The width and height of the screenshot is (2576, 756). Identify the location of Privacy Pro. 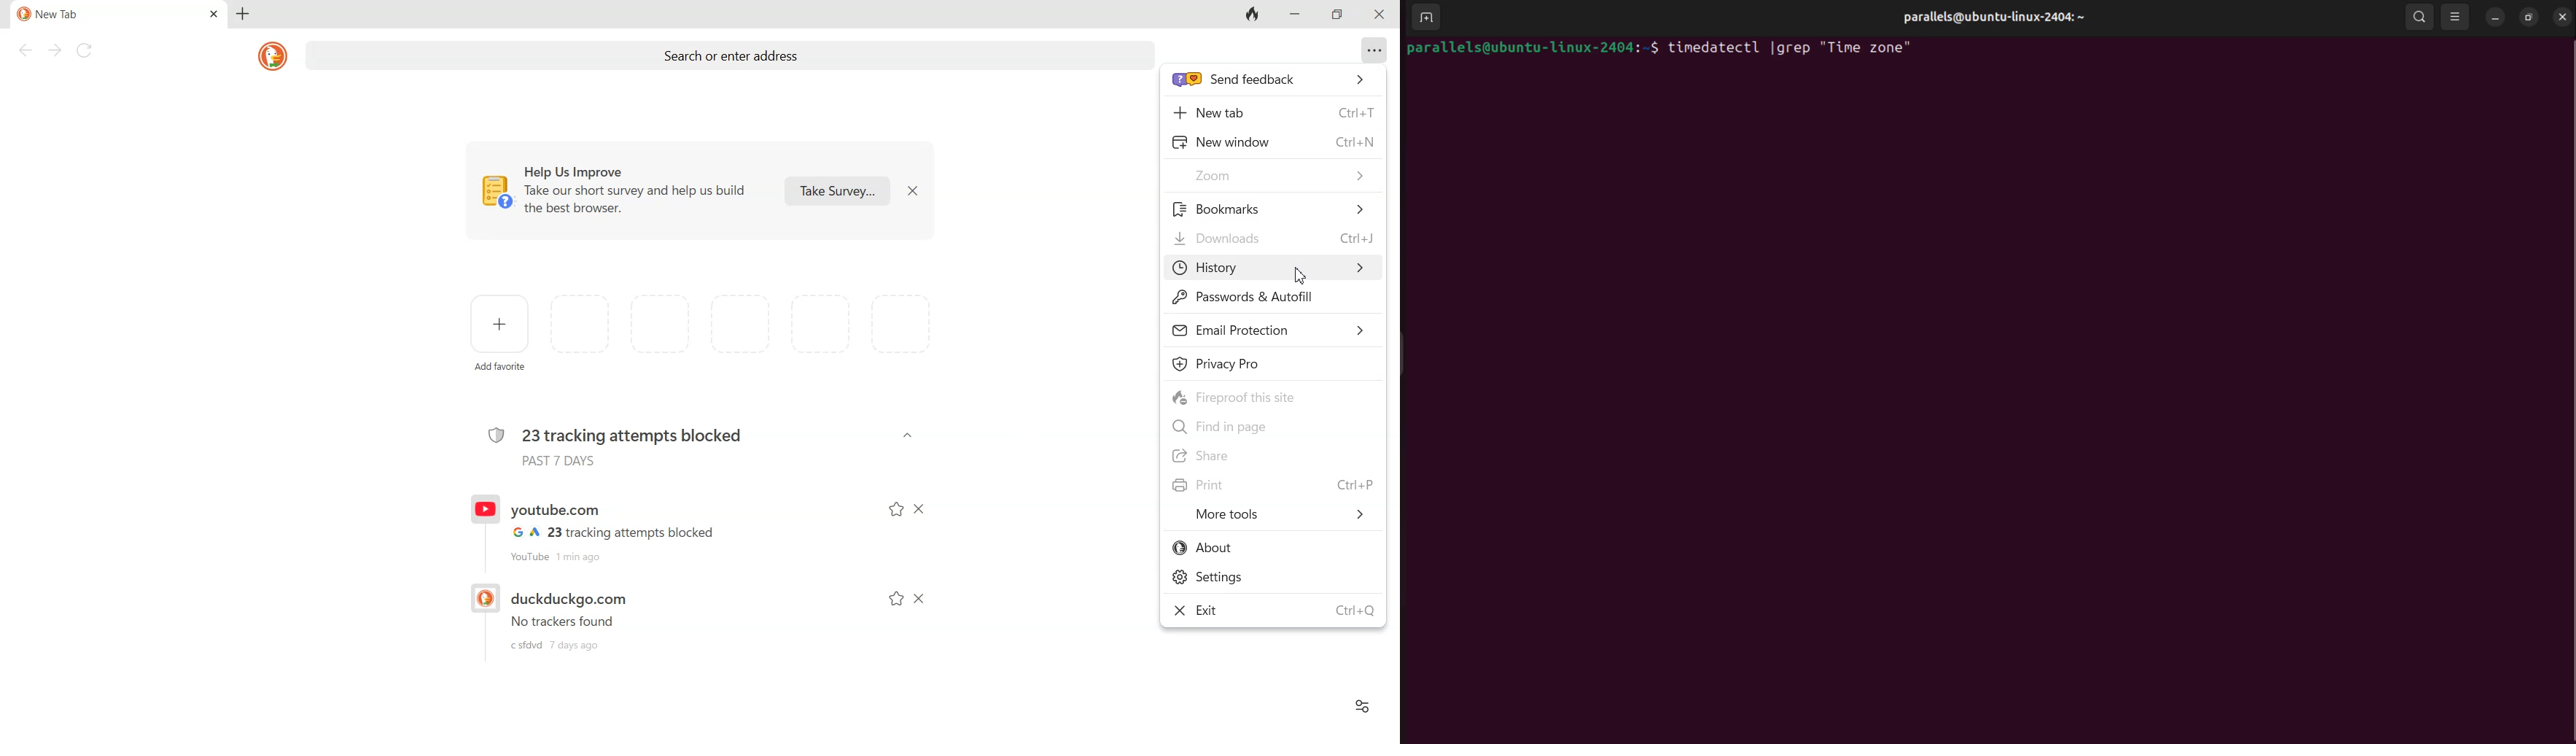
(1273, 363).